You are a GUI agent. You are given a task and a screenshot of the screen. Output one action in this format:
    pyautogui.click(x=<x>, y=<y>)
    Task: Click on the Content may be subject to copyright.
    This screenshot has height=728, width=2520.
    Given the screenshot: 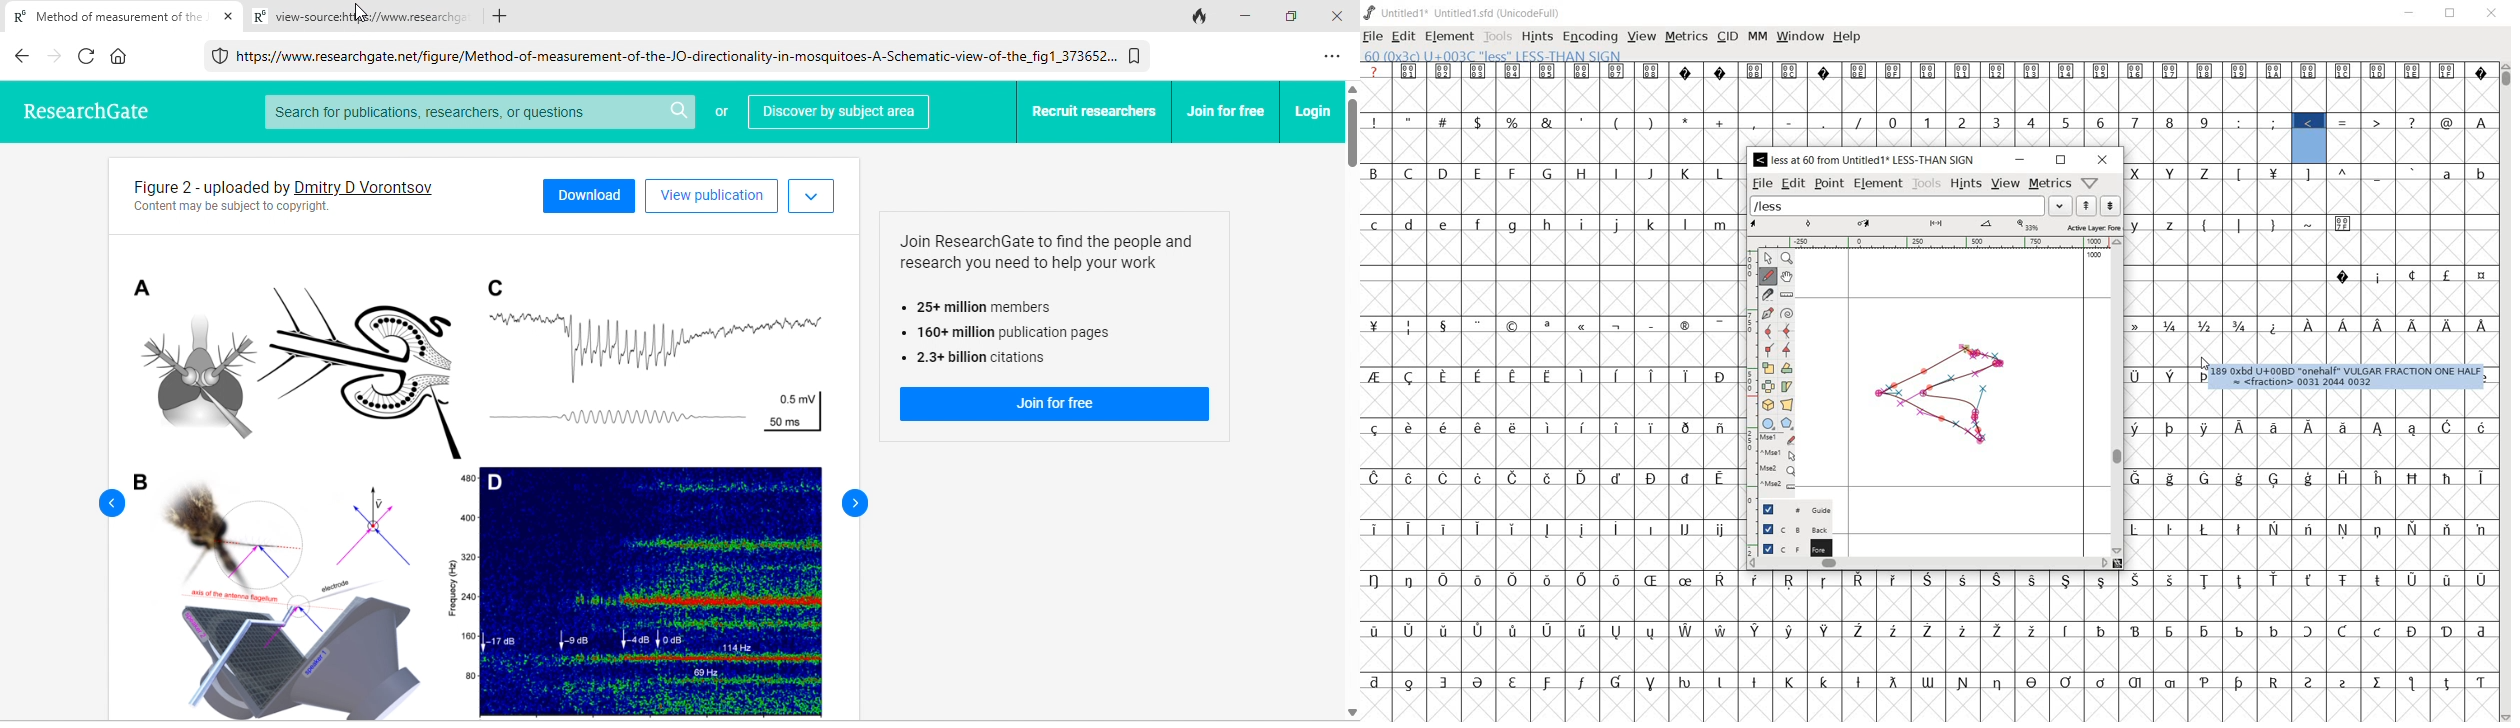 What is the action you would take?
    pyautogui.click(x=231, y=210)
    